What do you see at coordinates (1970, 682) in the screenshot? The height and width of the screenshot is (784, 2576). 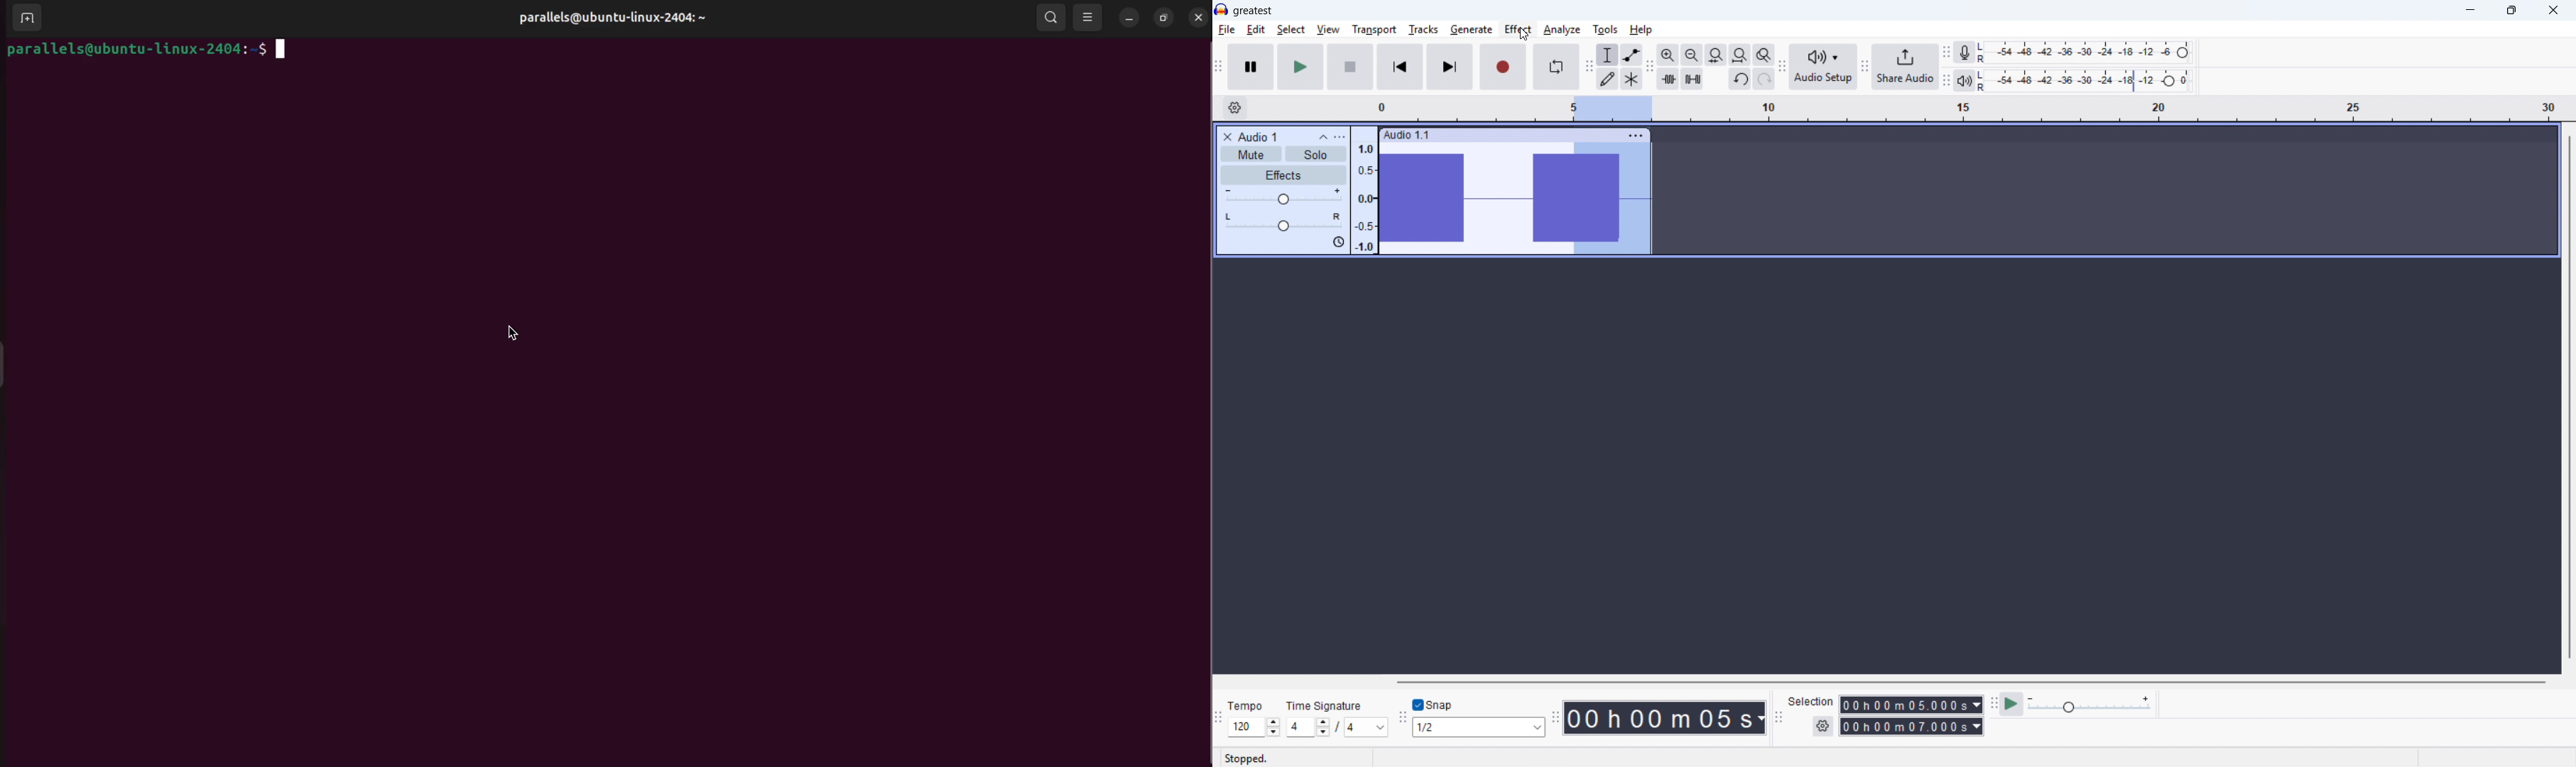 I see `Horizontal scroll bar ` at bounding box center [1970, 682].